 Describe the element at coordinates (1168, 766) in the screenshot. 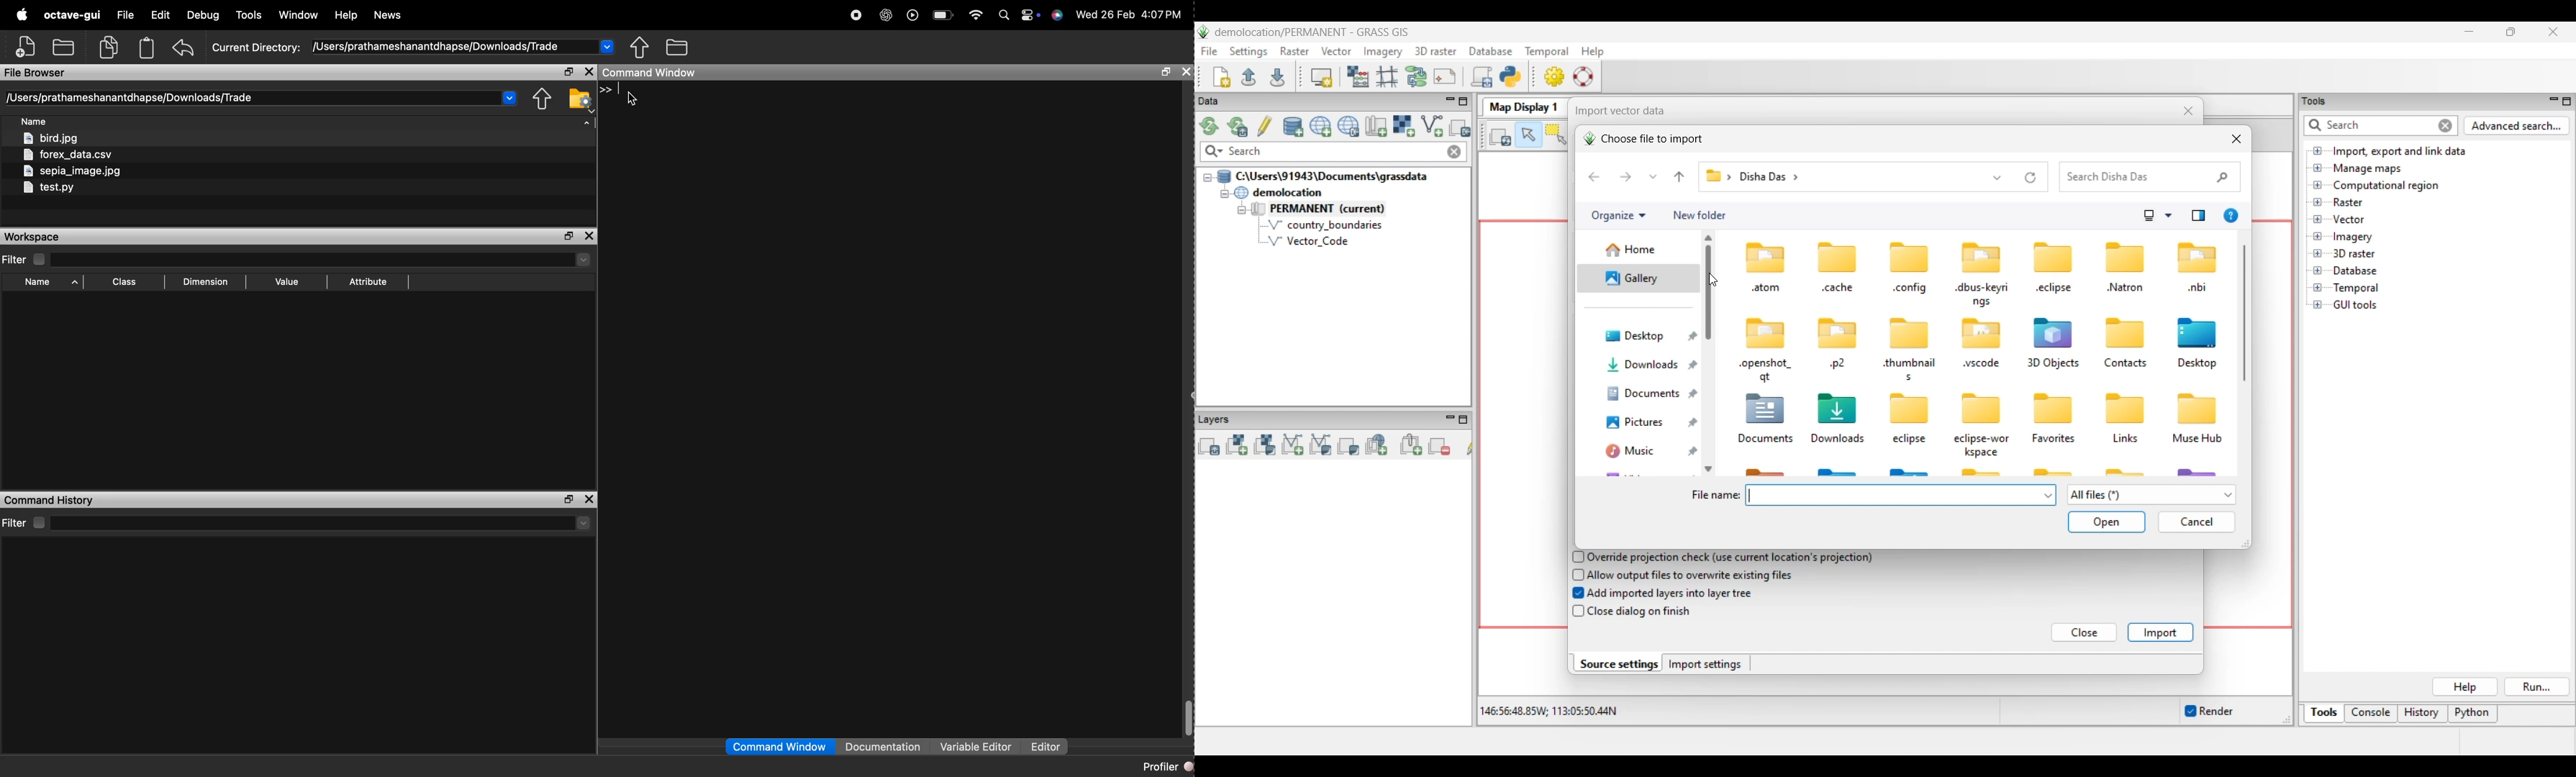

I see `Profiler @` at that location.